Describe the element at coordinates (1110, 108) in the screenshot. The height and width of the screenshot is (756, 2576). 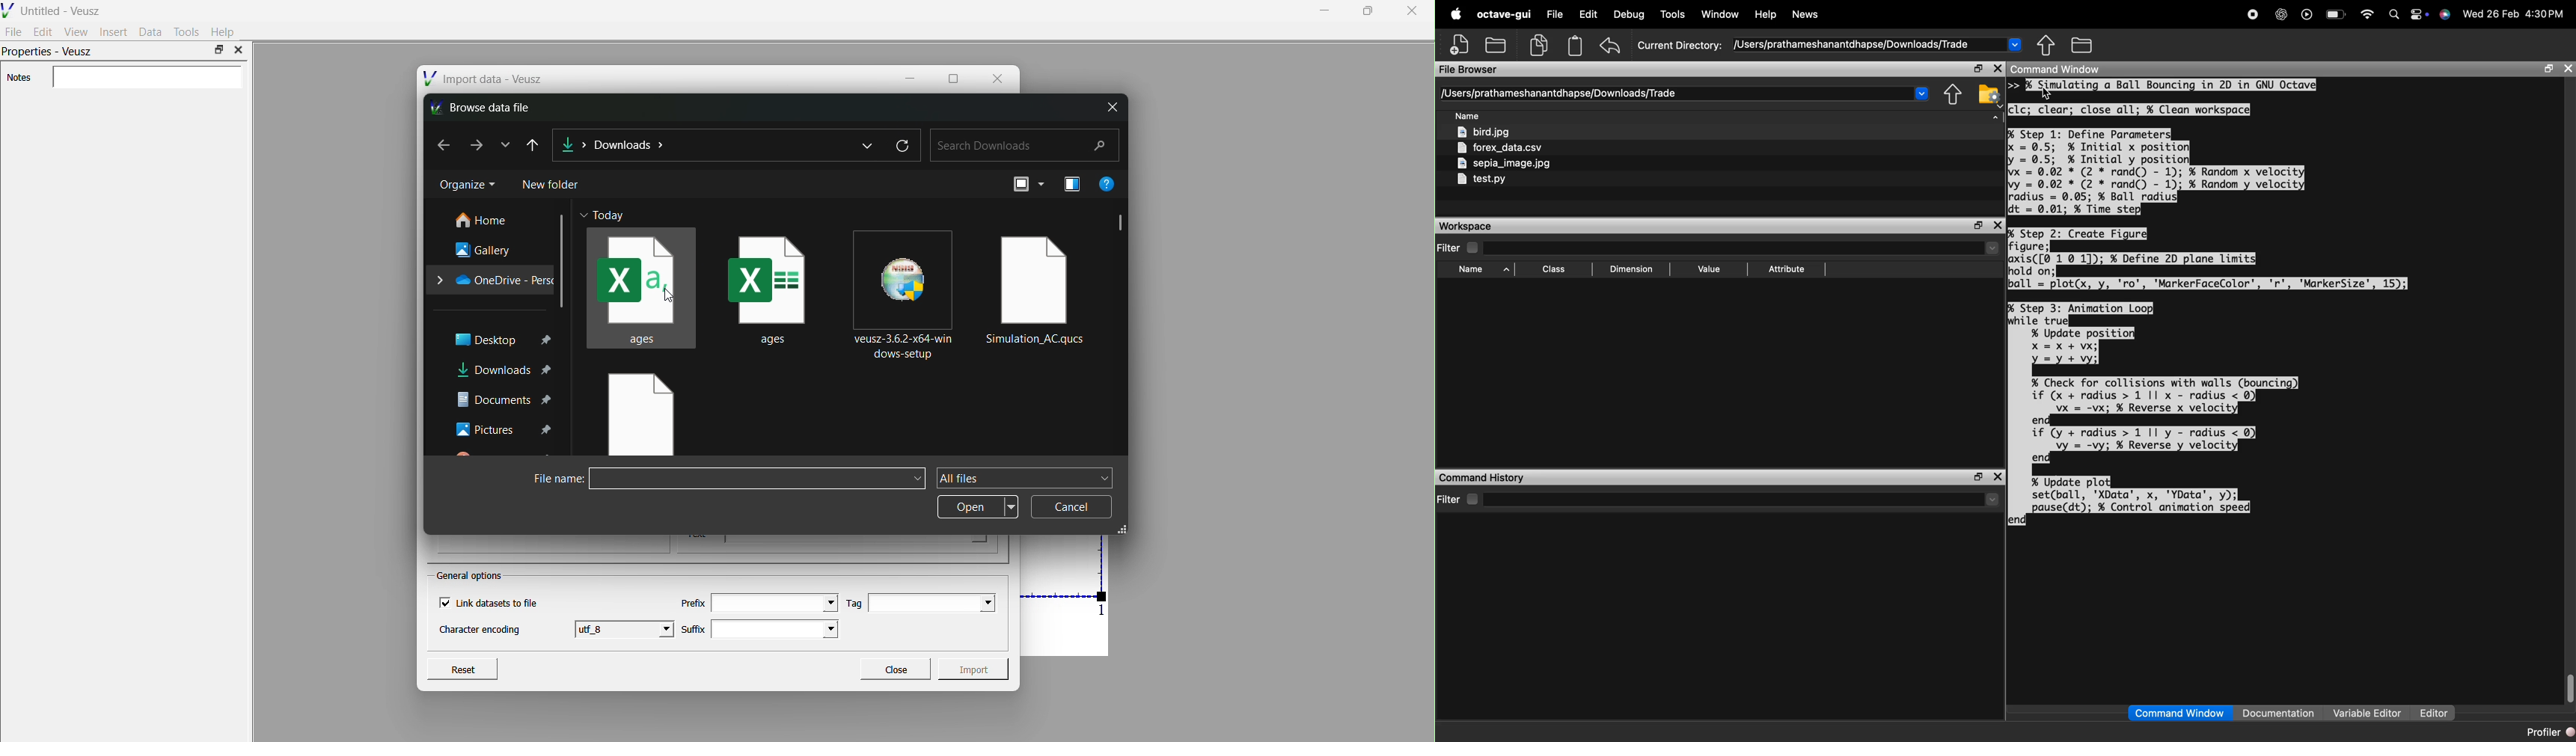
I see `close` at that location.